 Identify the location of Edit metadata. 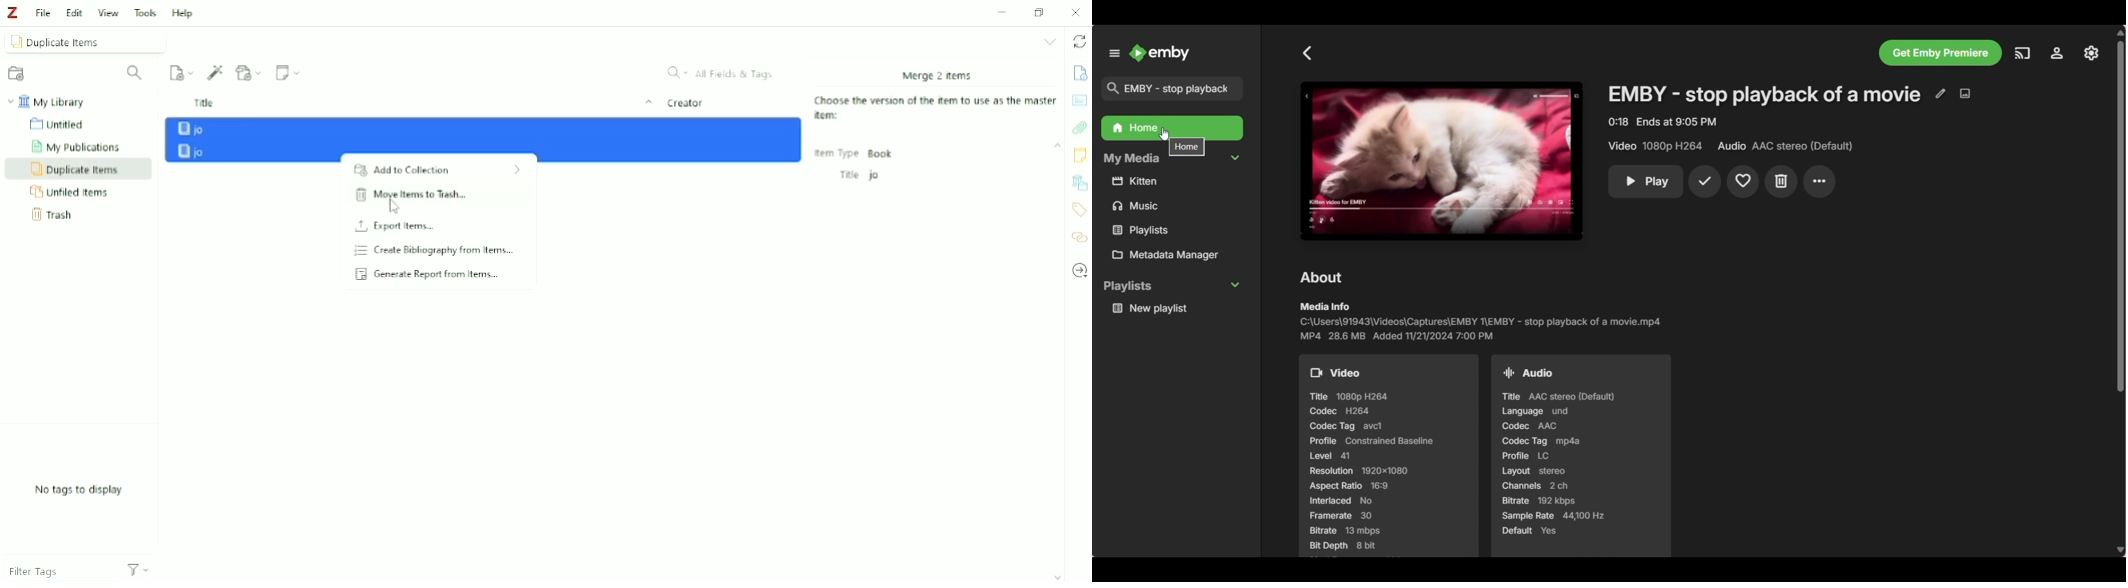
(1940, 94).